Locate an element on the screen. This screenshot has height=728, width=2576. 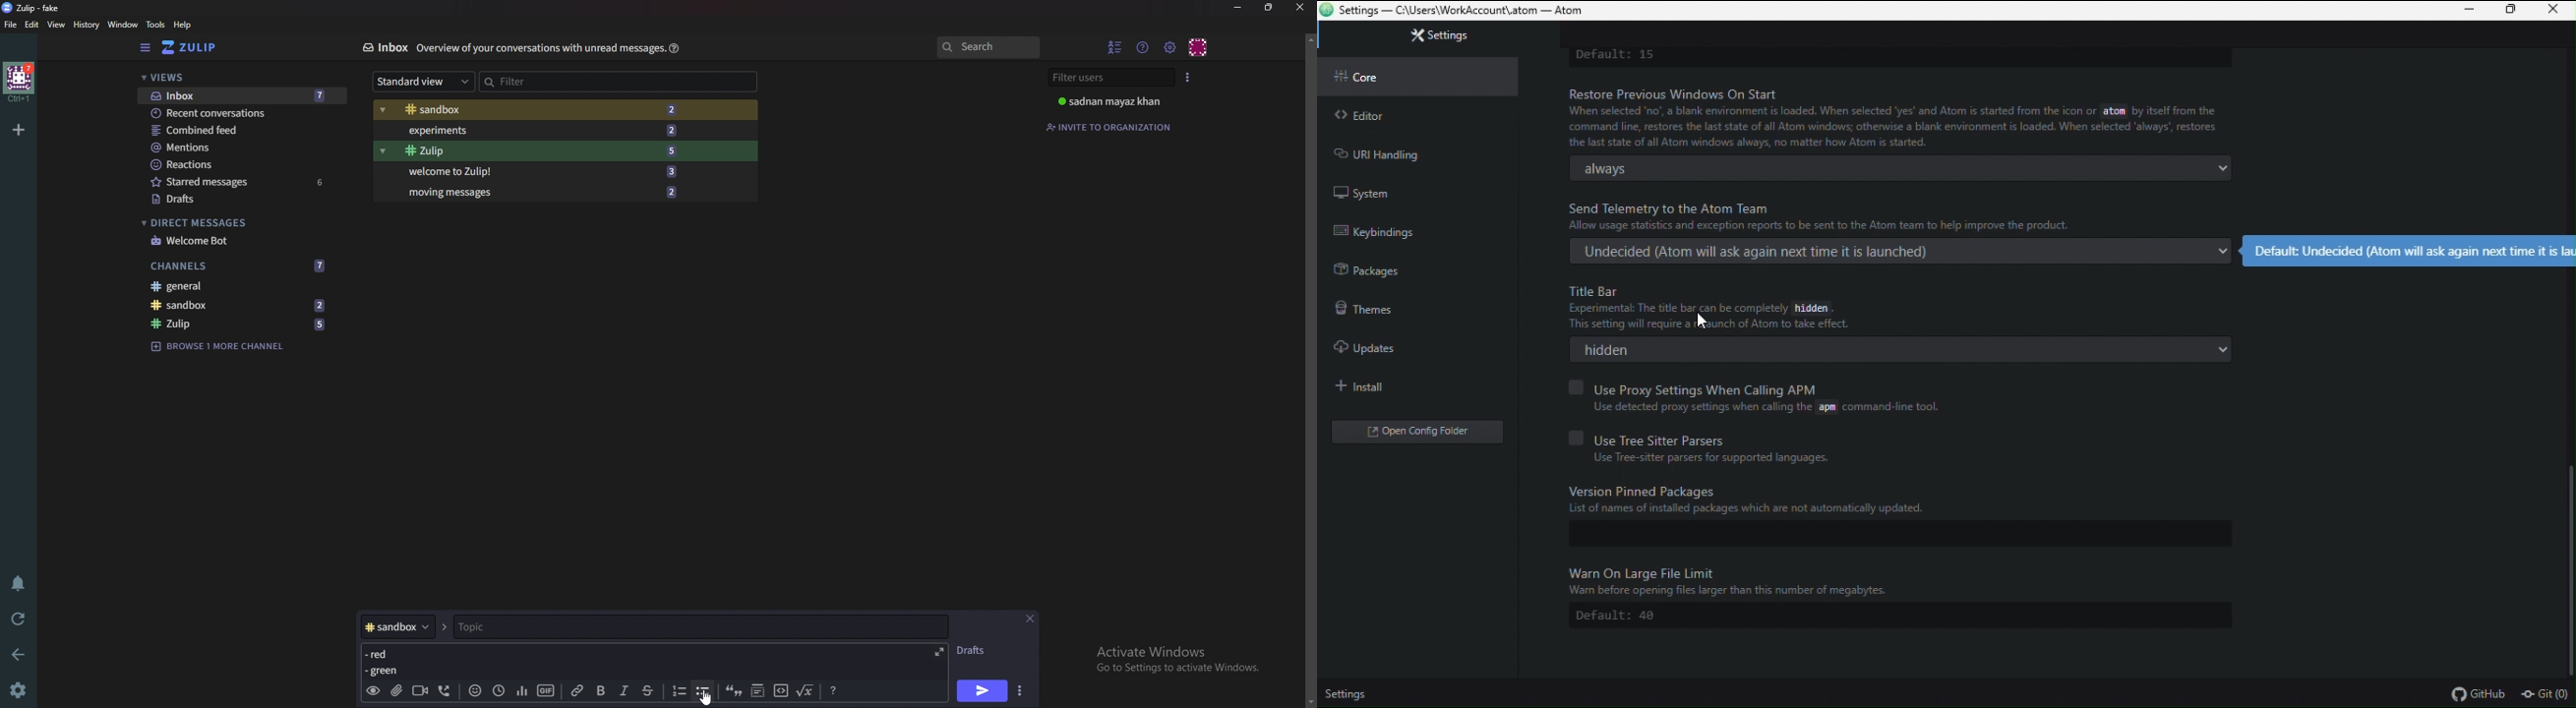
Settings is located at coordinates (17, 692).